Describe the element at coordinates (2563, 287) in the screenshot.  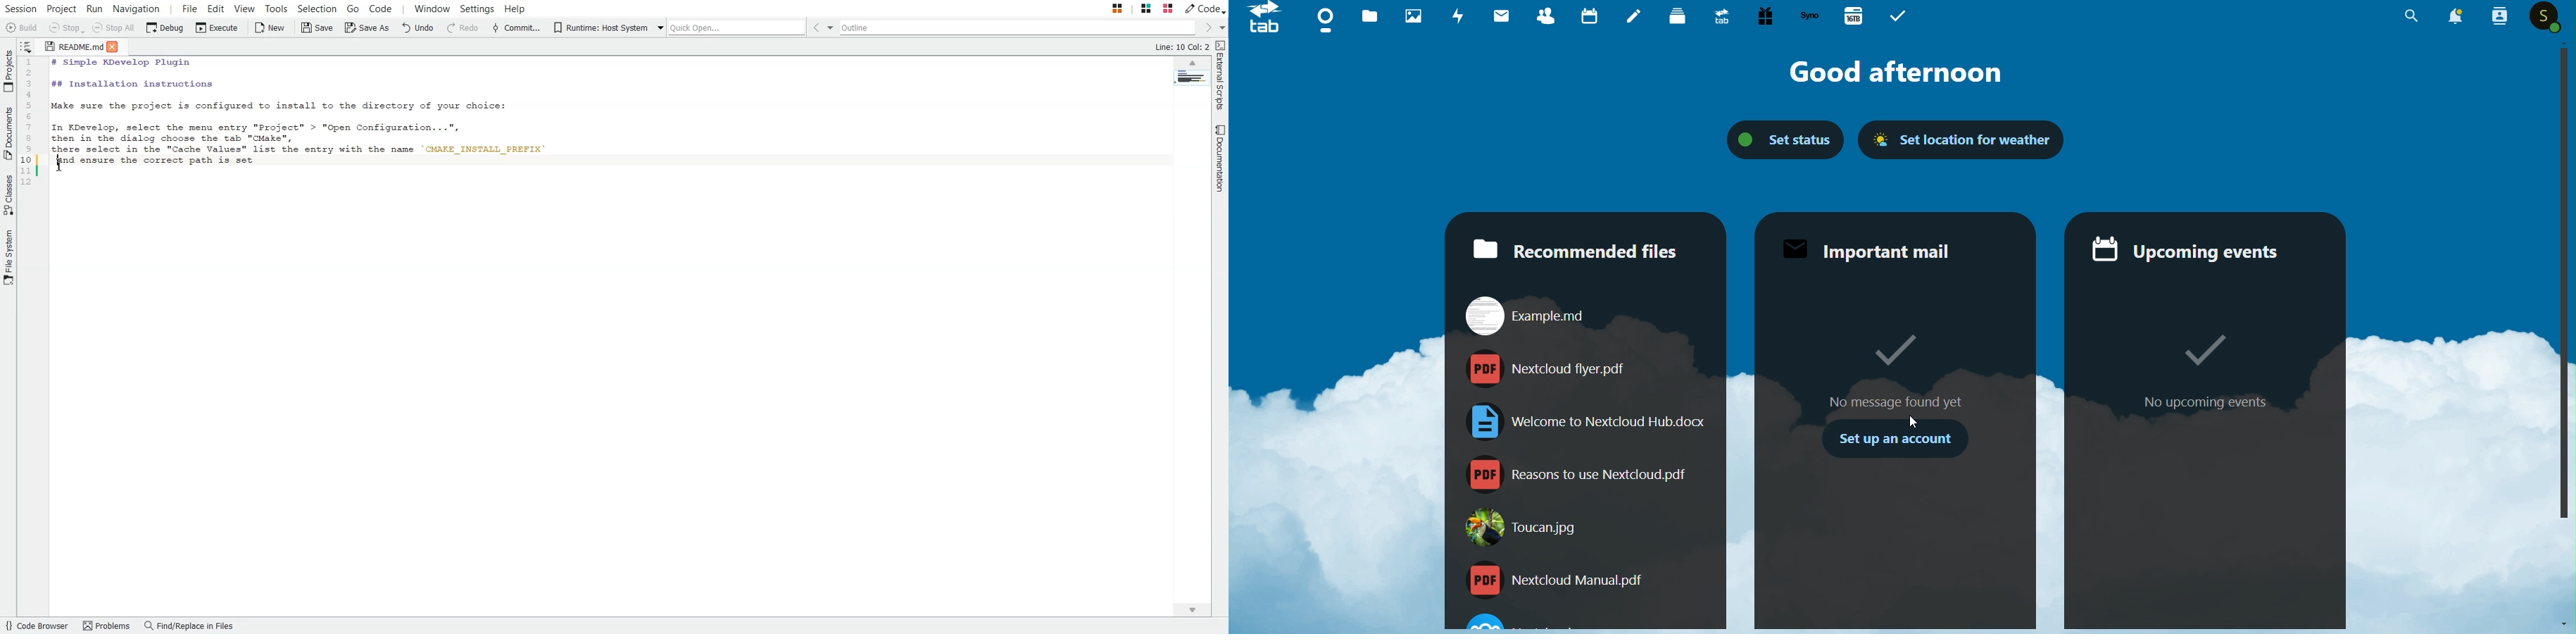
I see `scroll bar` at that location.